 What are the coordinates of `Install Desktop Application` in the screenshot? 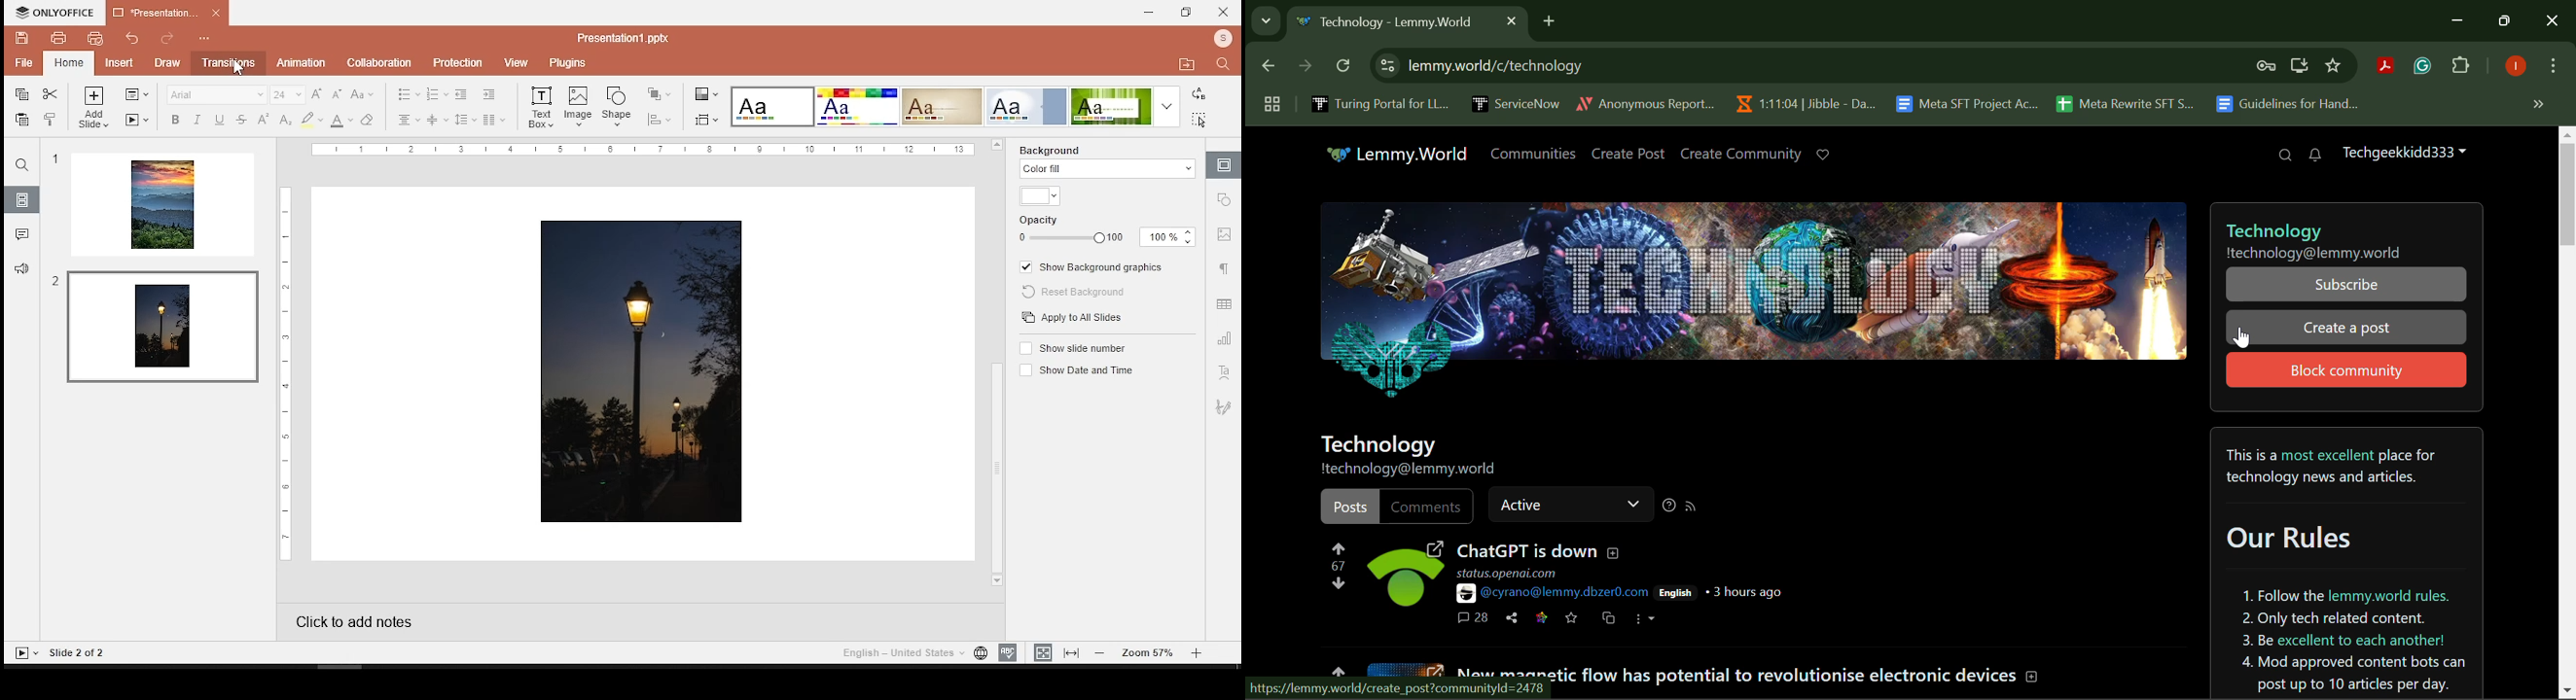 It's located at (2299, 67).